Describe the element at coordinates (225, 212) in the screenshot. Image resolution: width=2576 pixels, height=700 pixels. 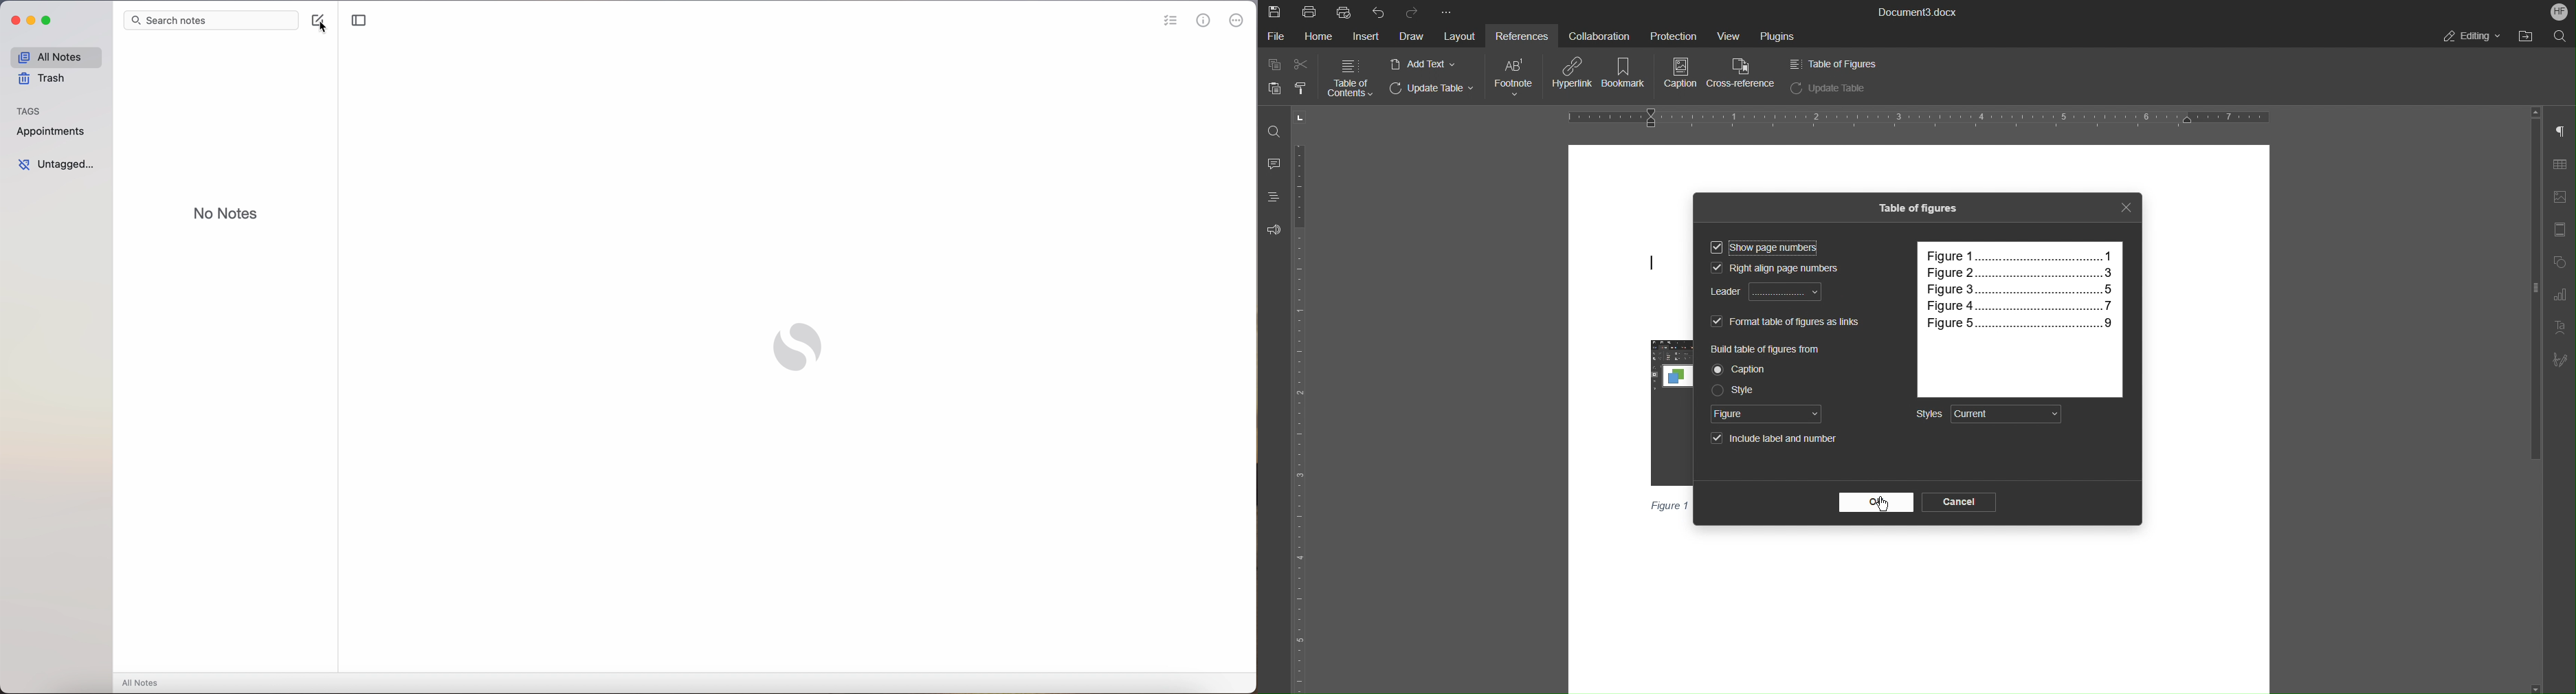
I see `no notes` at that location.